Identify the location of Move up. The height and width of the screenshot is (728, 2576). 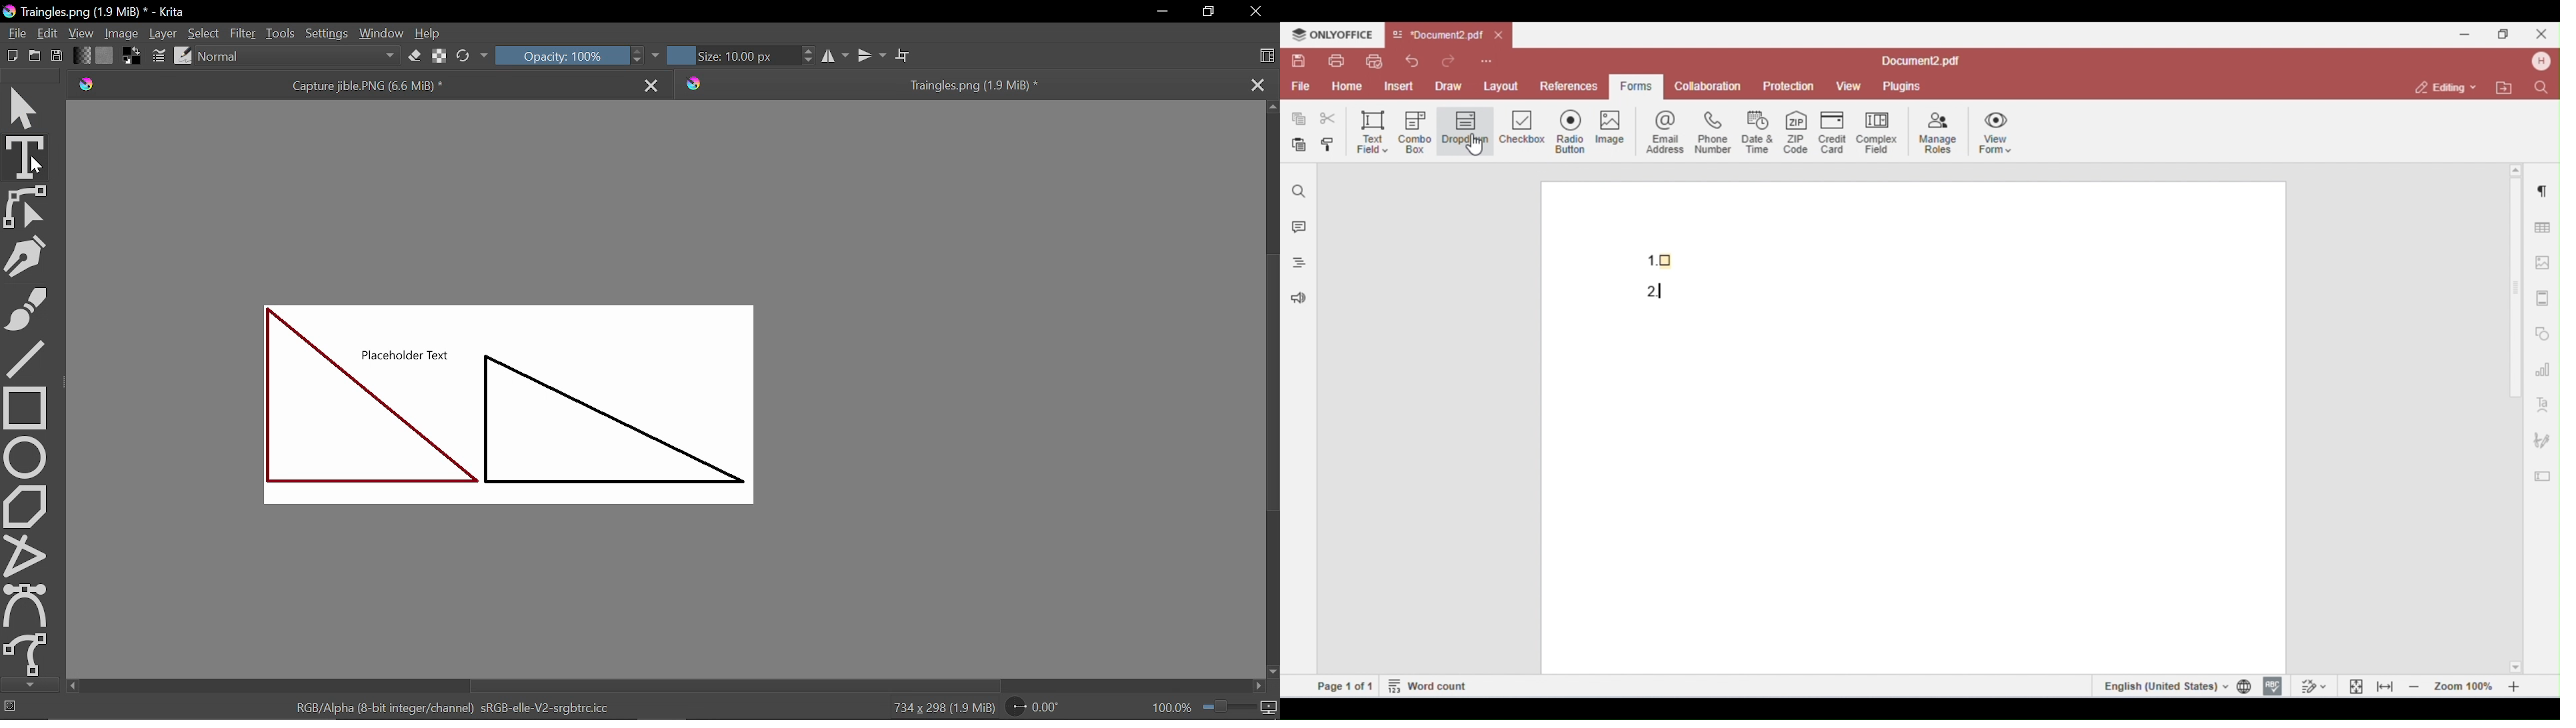
(1272, 107).